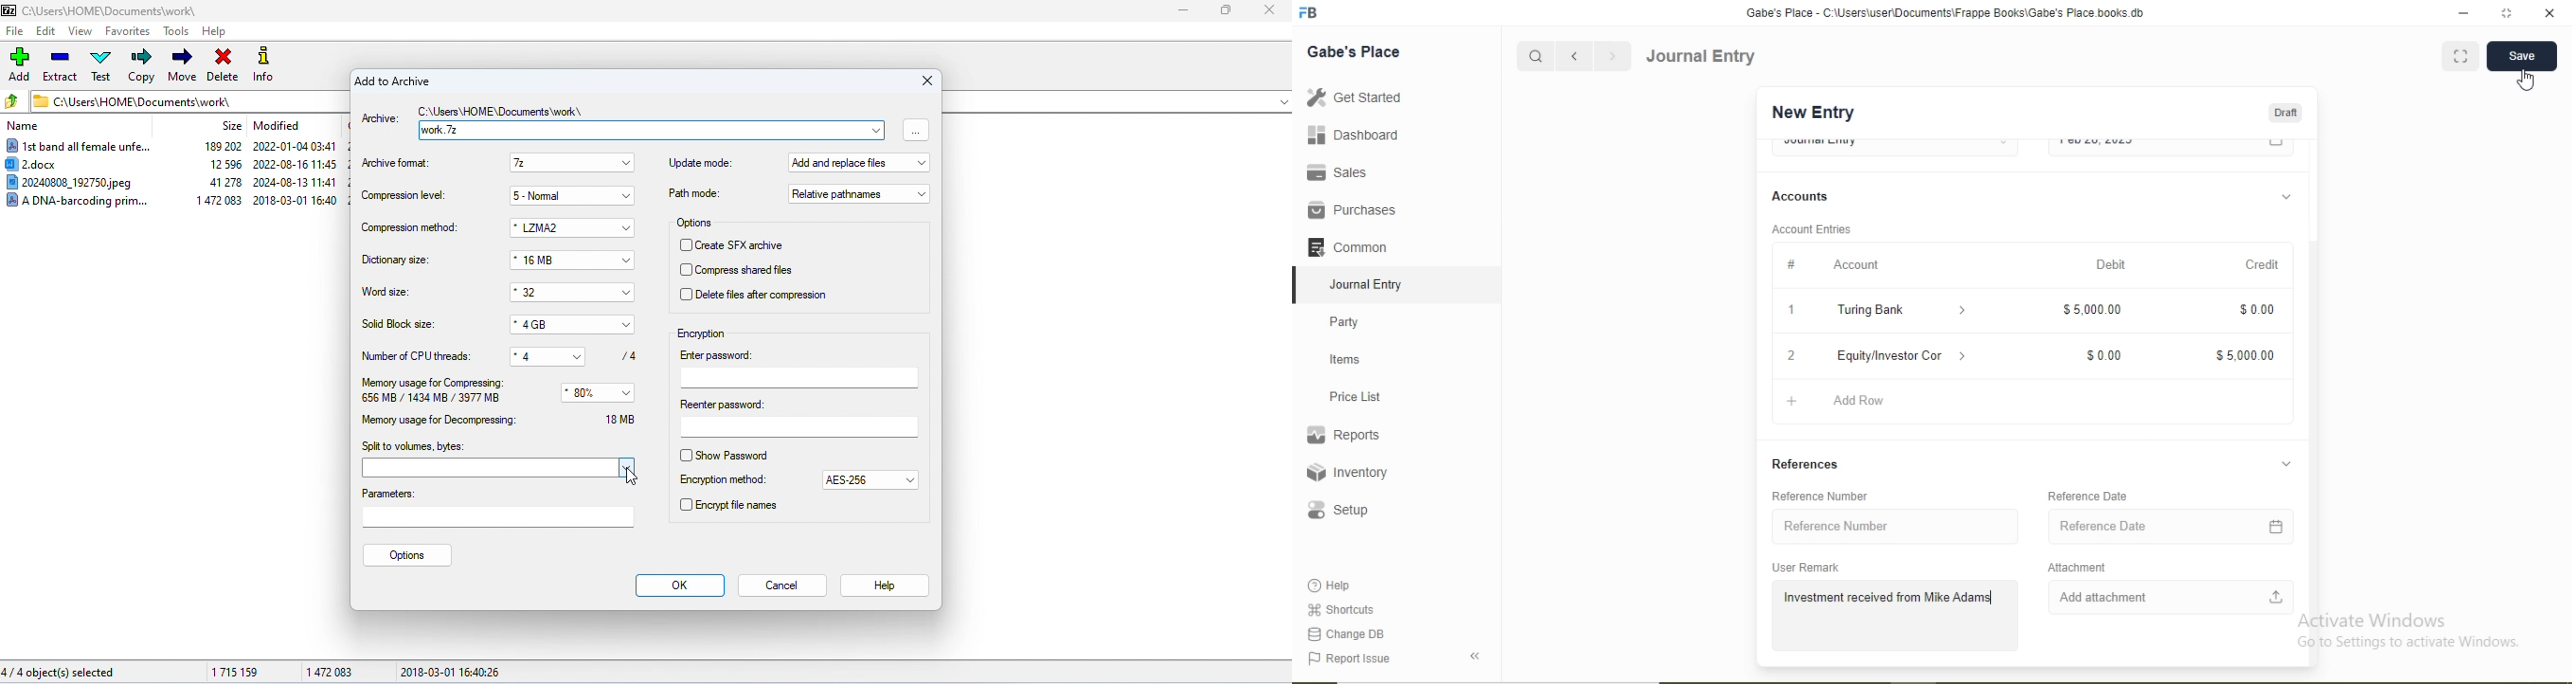 The image size is (2576, 700). I want to click on /4, so click(625, 355).